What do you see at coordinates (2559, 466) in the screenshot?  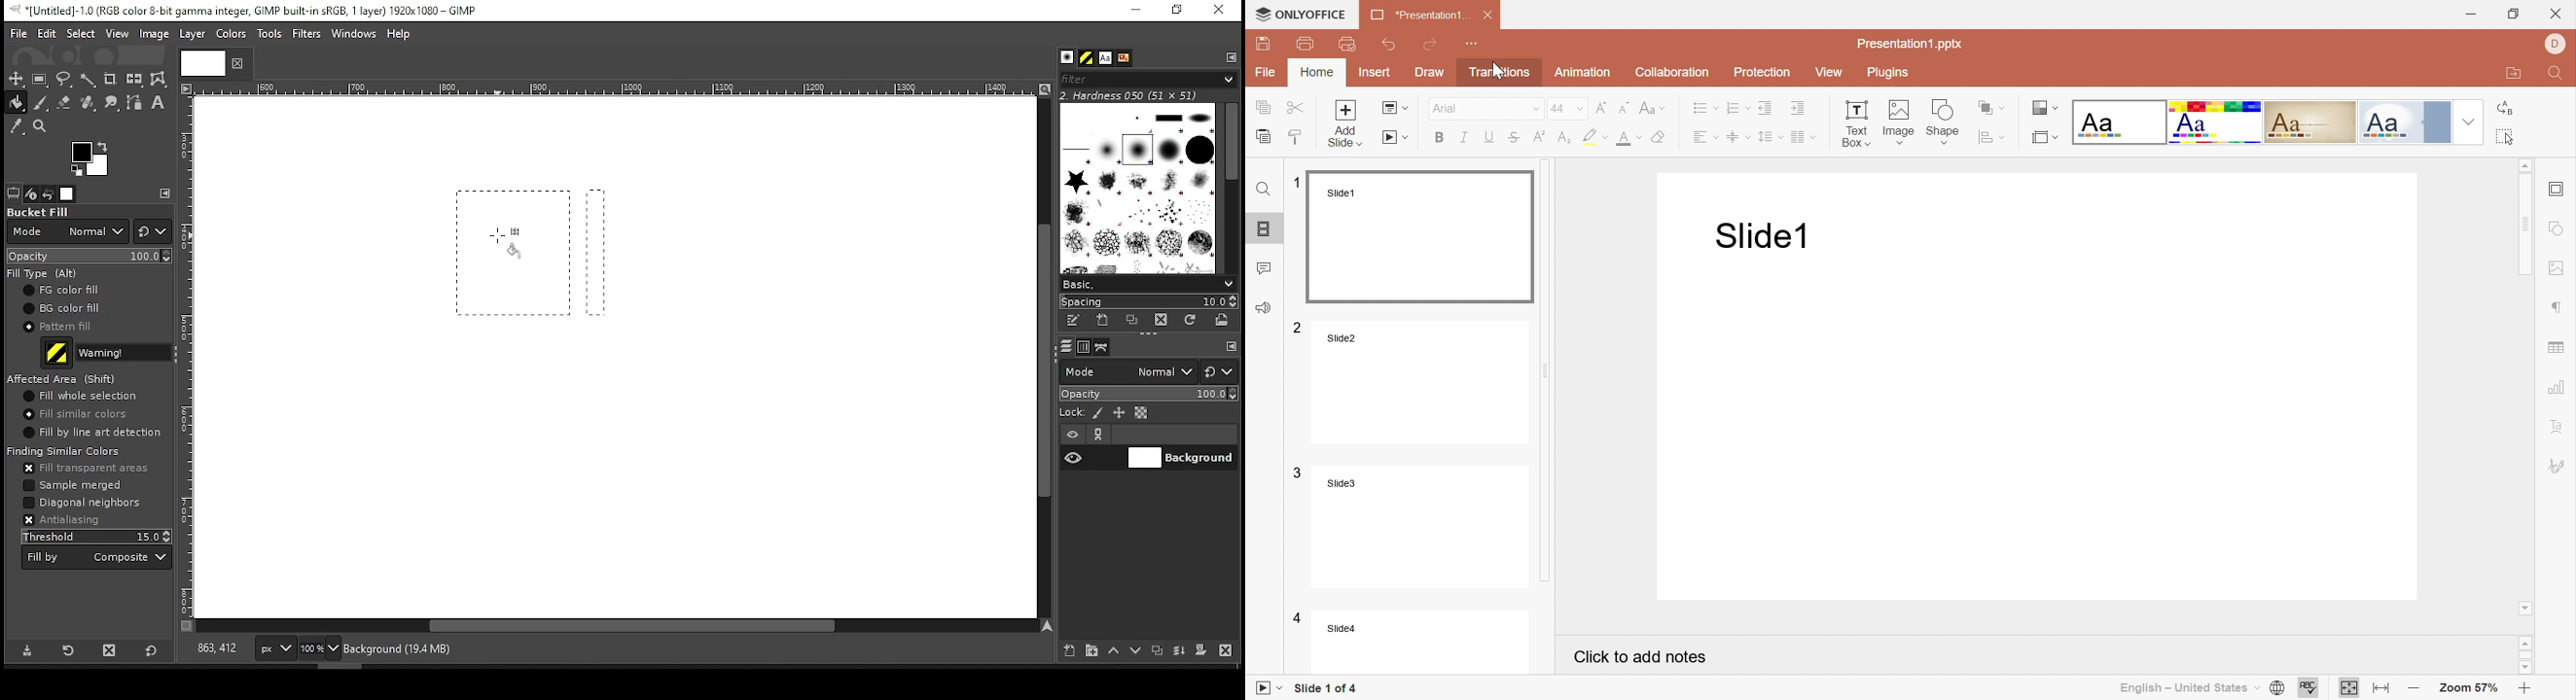 I see `Signature` at bounding box center [2559, 466].